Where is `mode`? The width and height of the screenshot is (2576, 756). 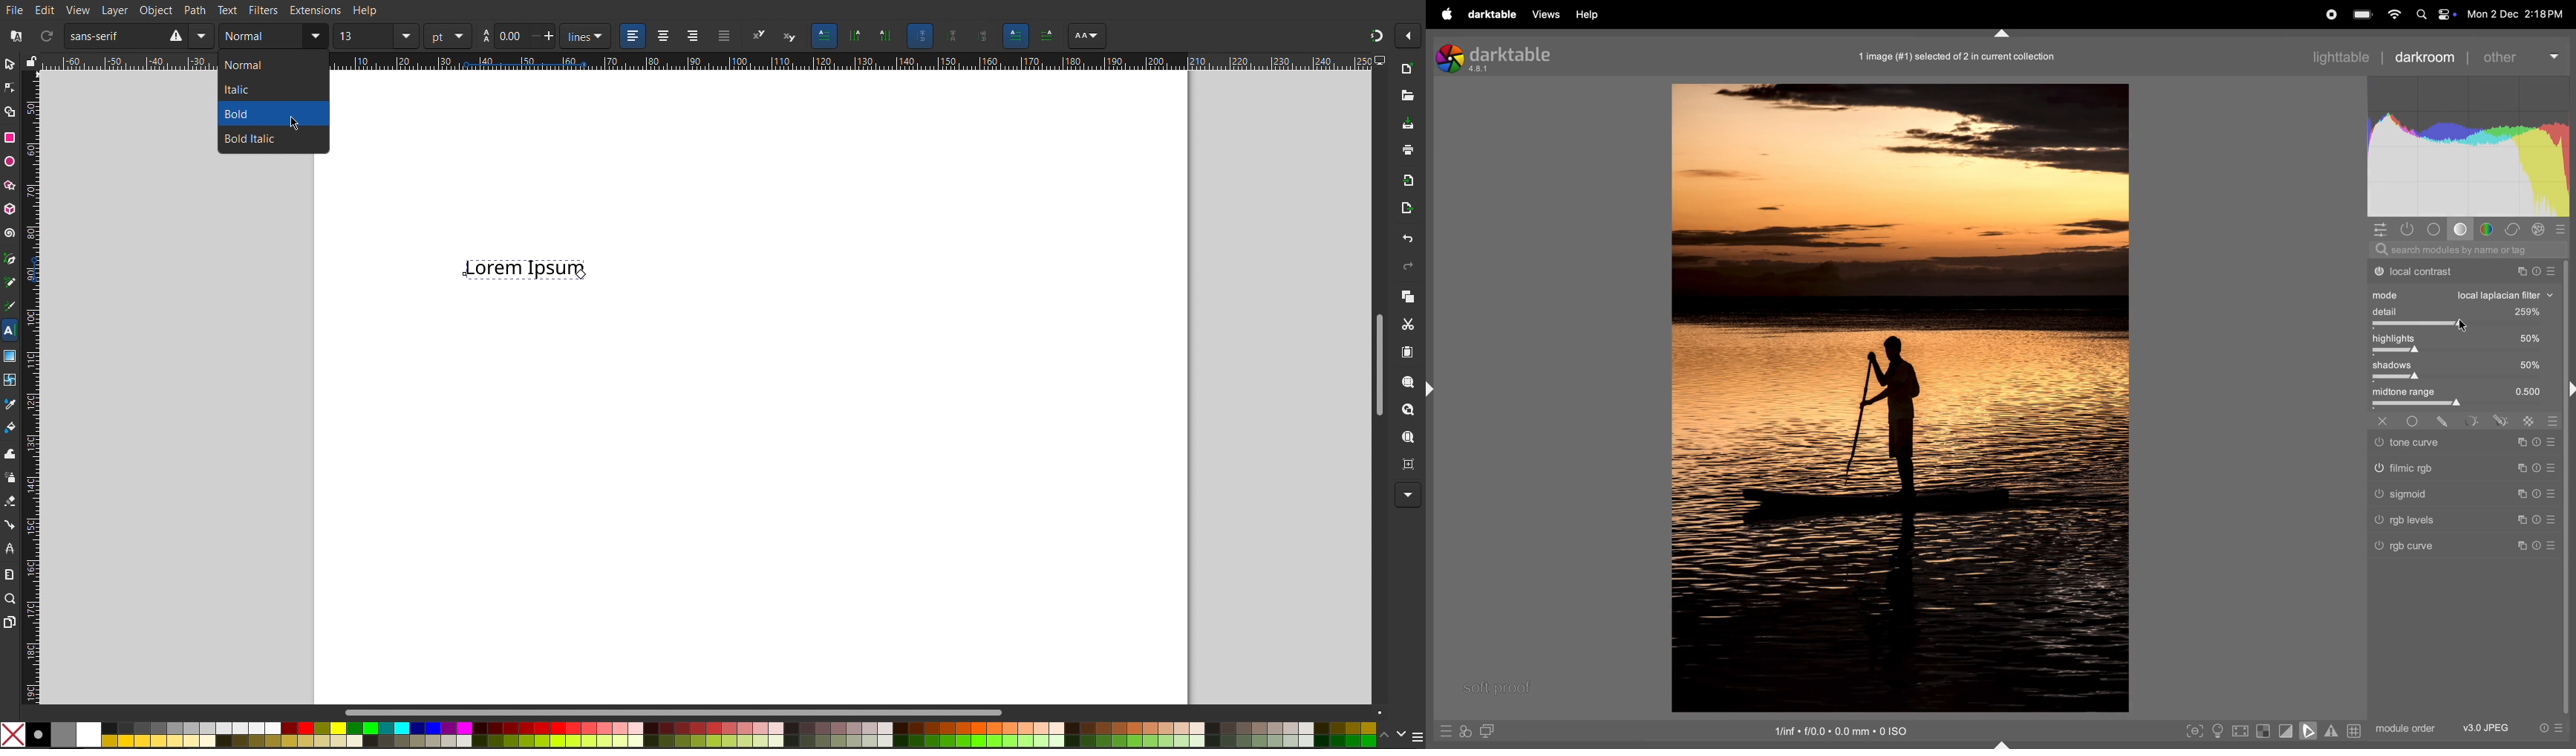 mode is located at coordinates (2465, 294).